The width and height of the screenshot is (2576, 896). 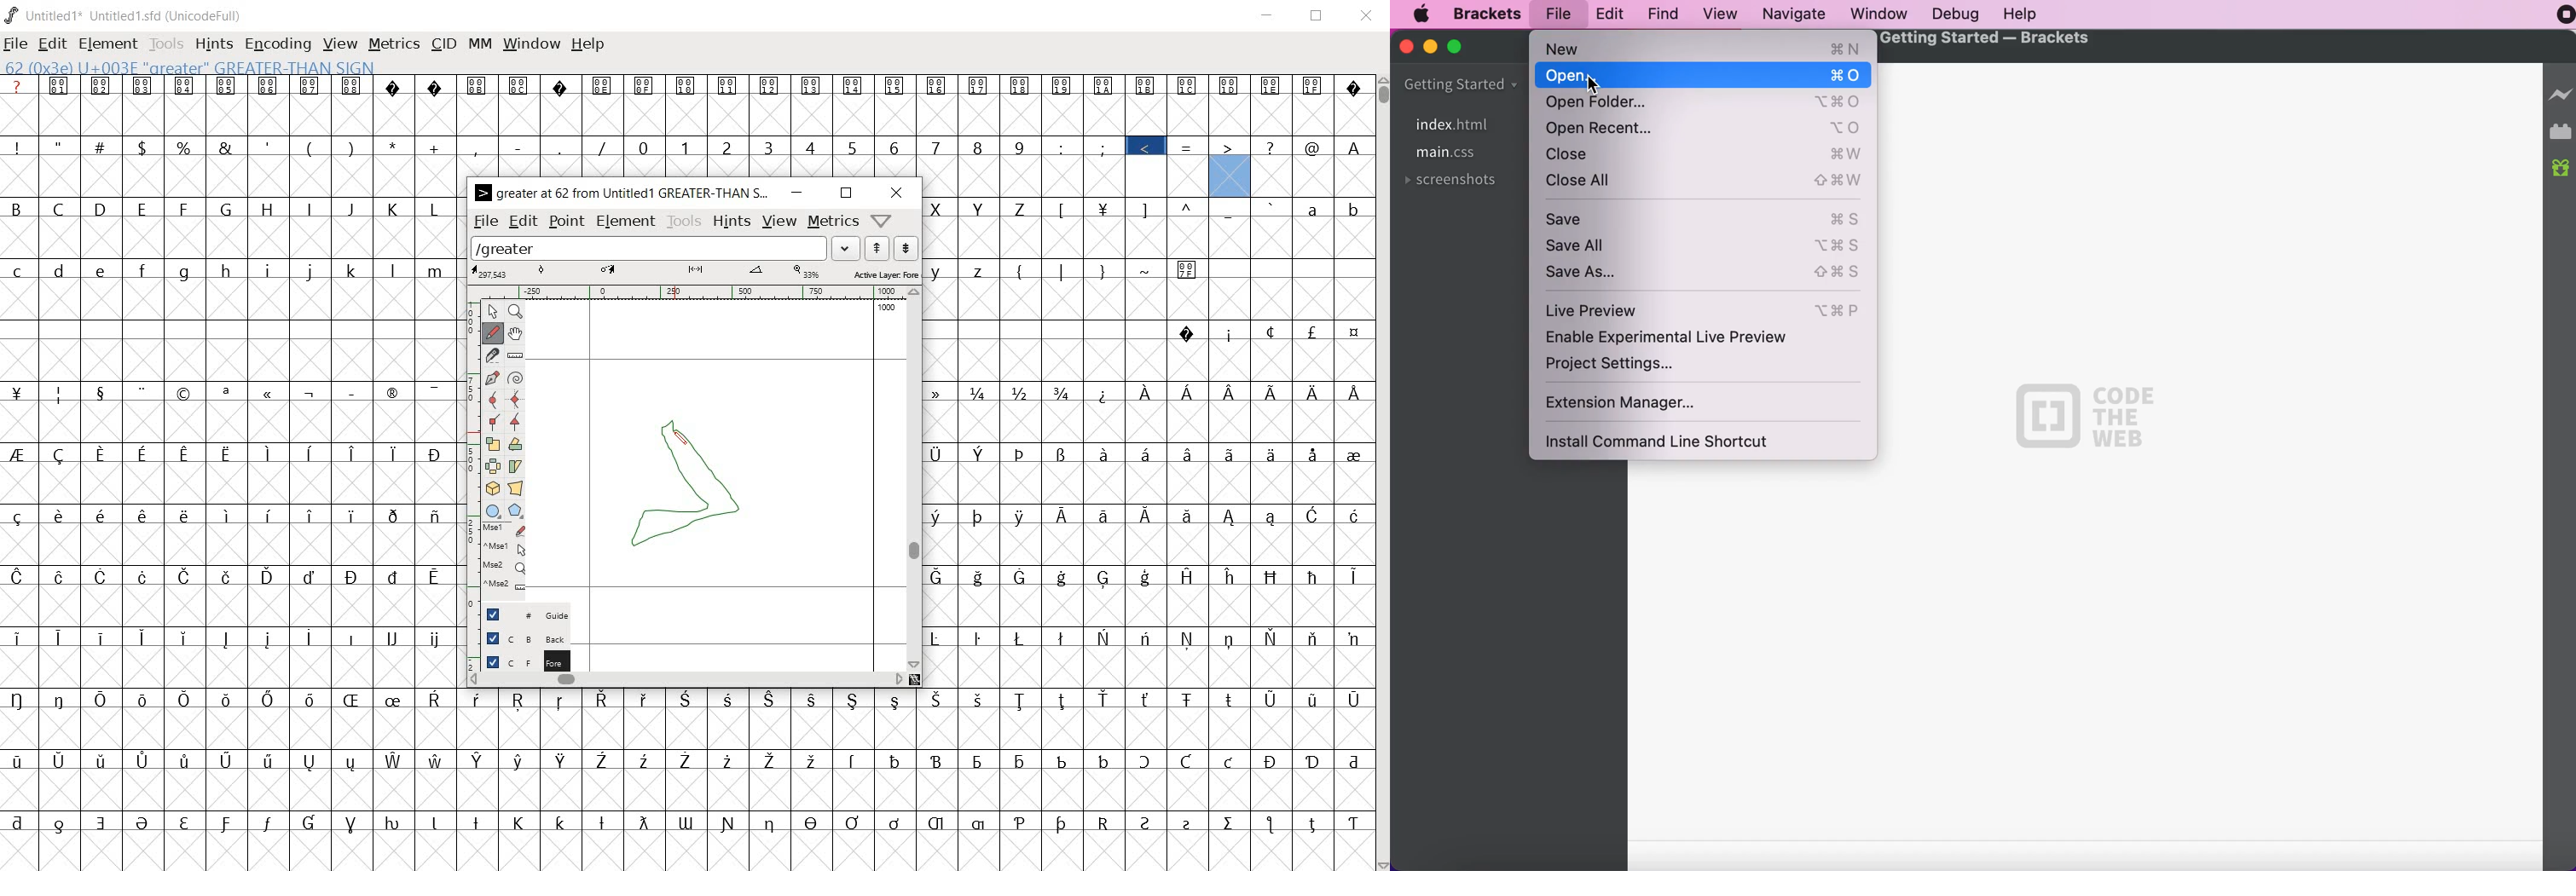 What do you see at coordinates (1704, 49) in the screenshot?
I see `new` at bounding box center [1704, 49].